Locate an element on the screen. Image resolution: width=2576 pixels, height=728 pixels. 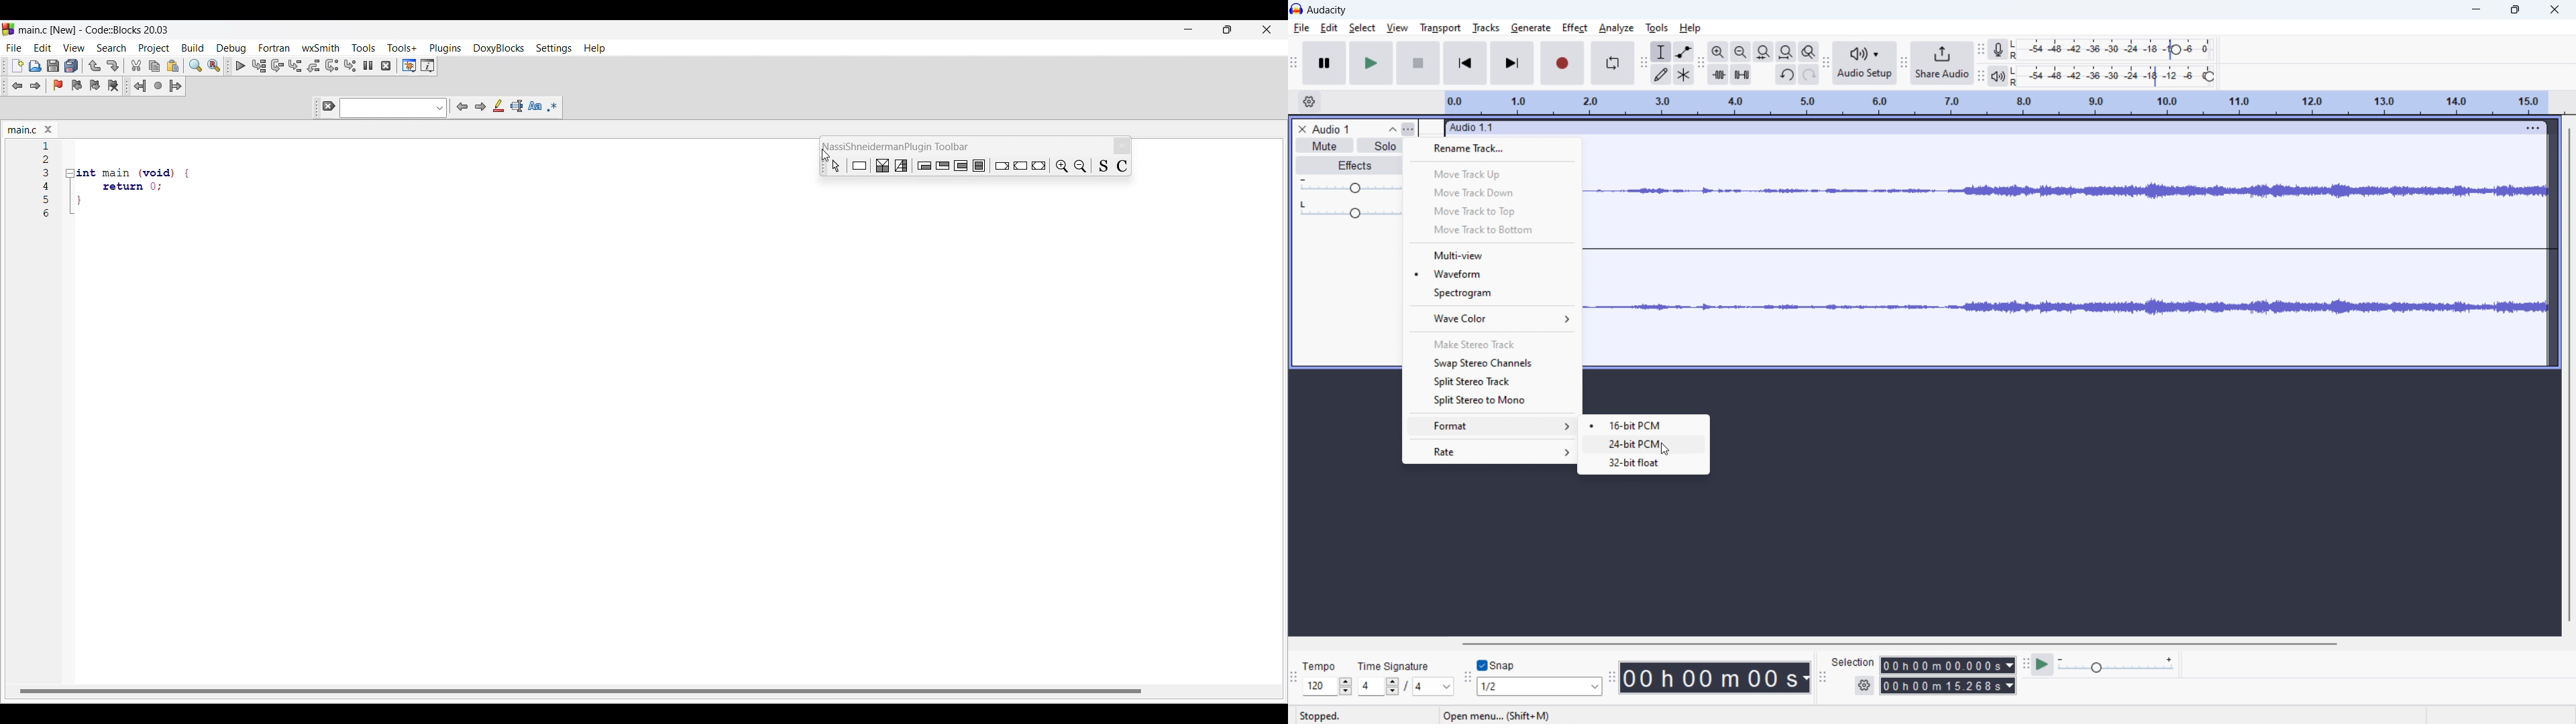
View menu is located at coordinates (74, 48).